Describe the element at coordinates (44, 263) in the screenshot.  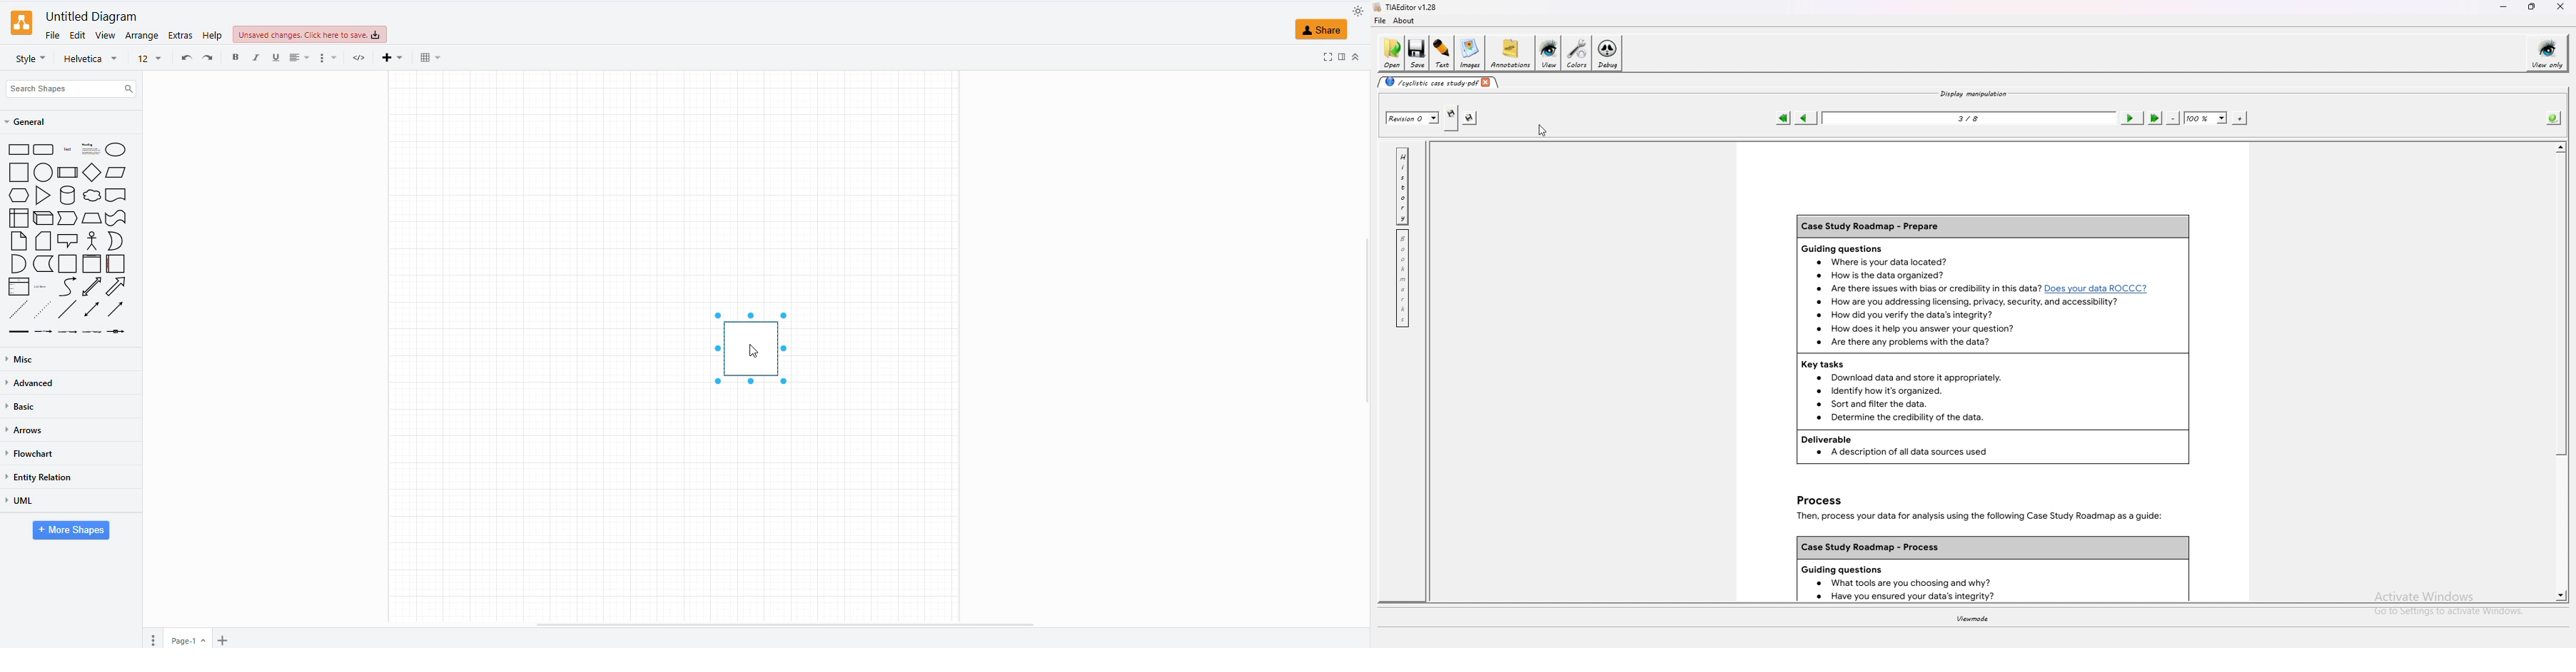
I see `data storage` at that location.